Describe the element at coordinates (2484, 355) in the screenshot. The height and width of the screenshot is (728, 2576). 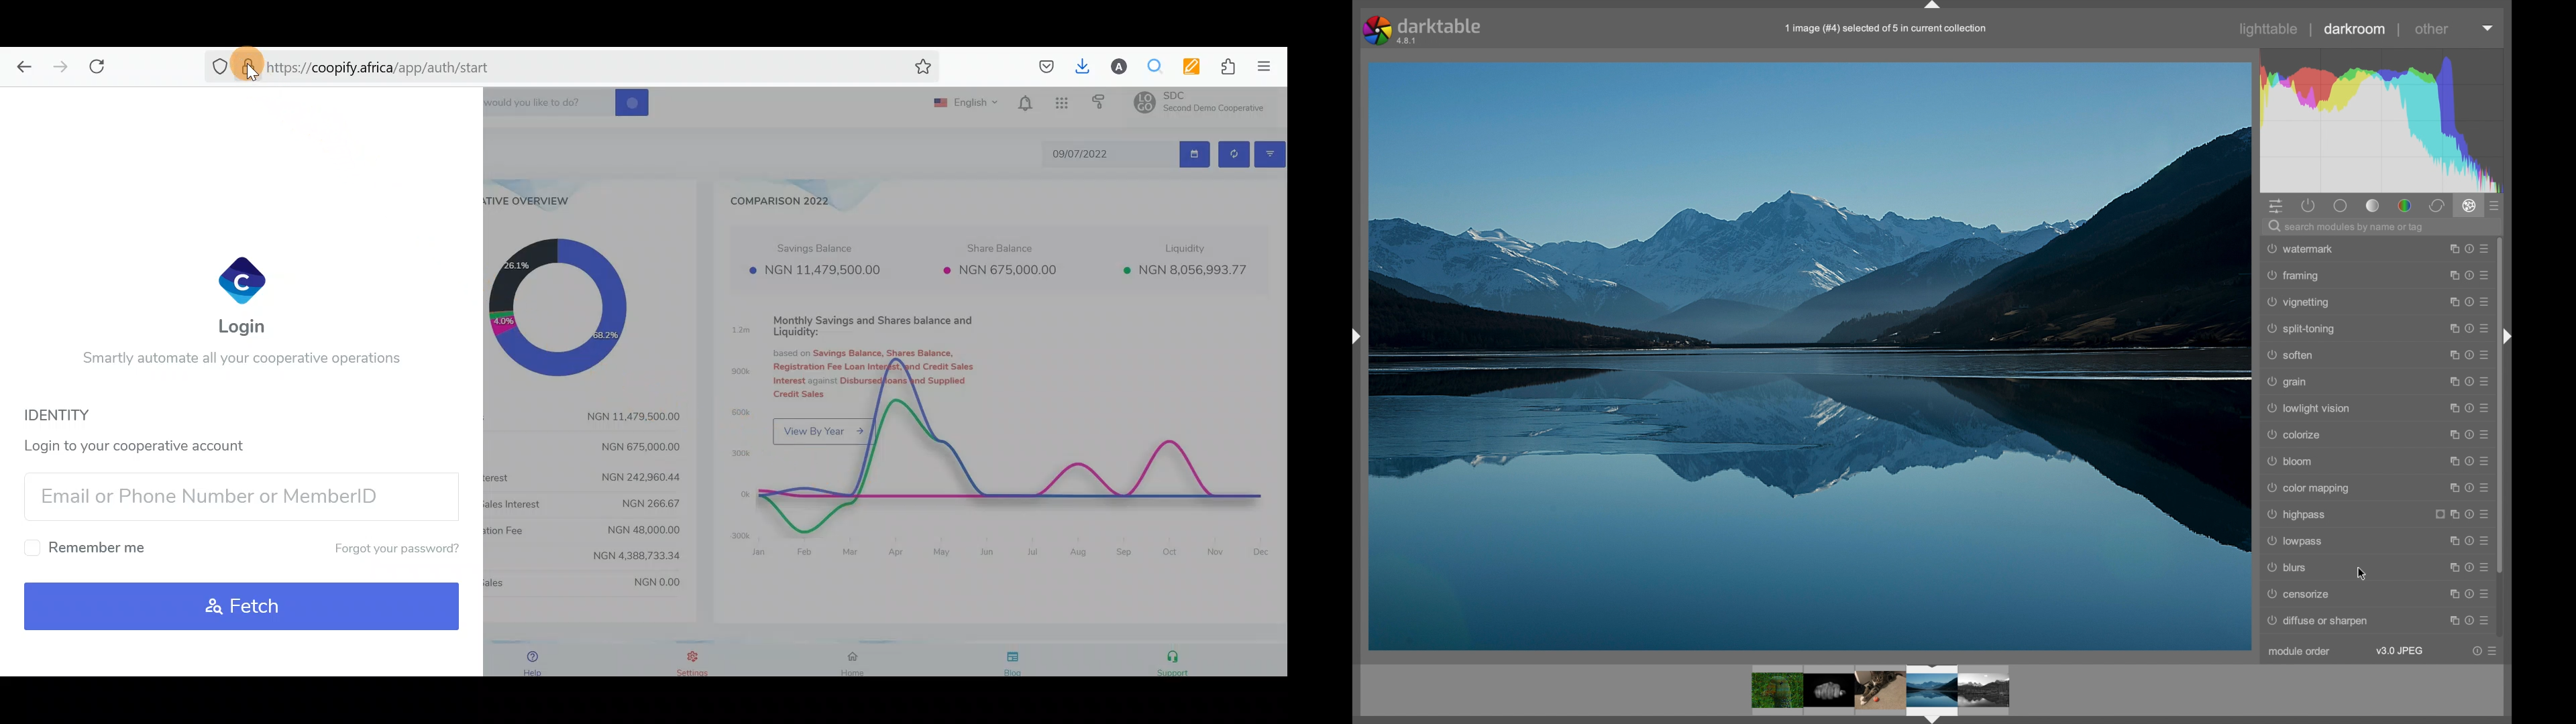
I see `more options` at that location.